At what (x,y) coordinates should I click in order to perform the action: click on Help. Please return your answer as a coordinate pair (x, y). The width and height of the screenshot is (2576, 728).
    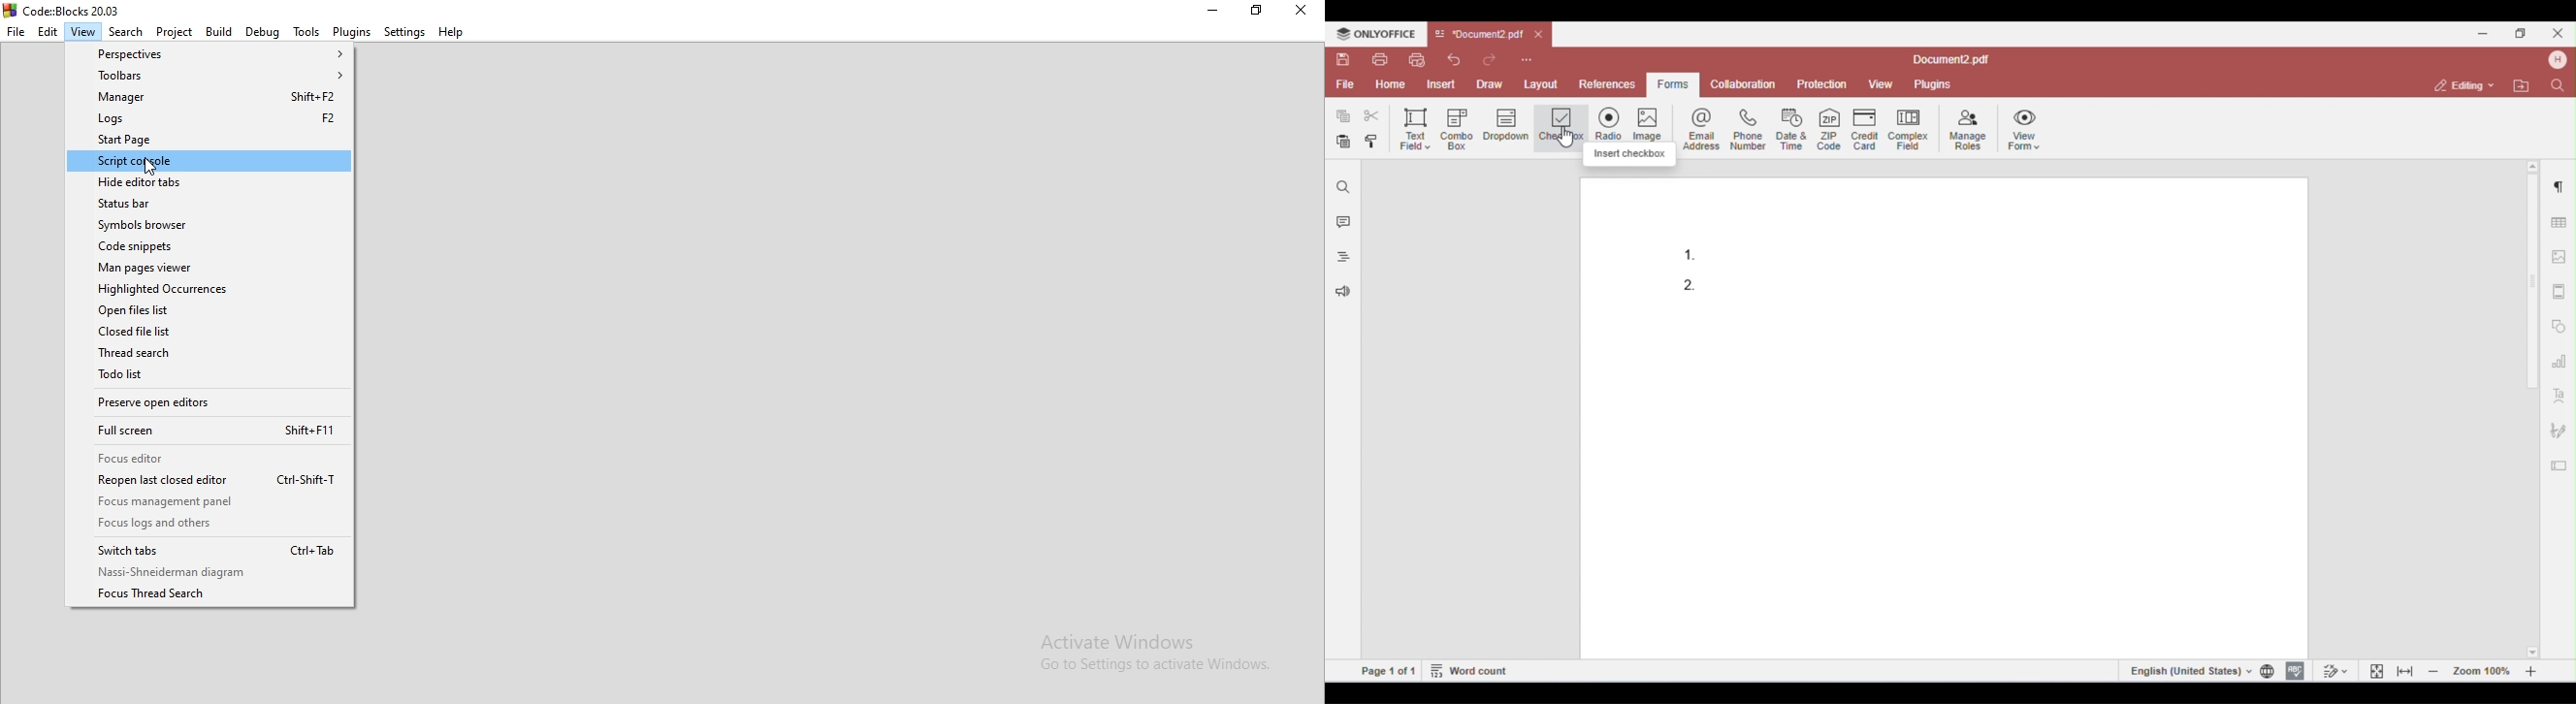
    Looking at the image, I should click on (450, 31).